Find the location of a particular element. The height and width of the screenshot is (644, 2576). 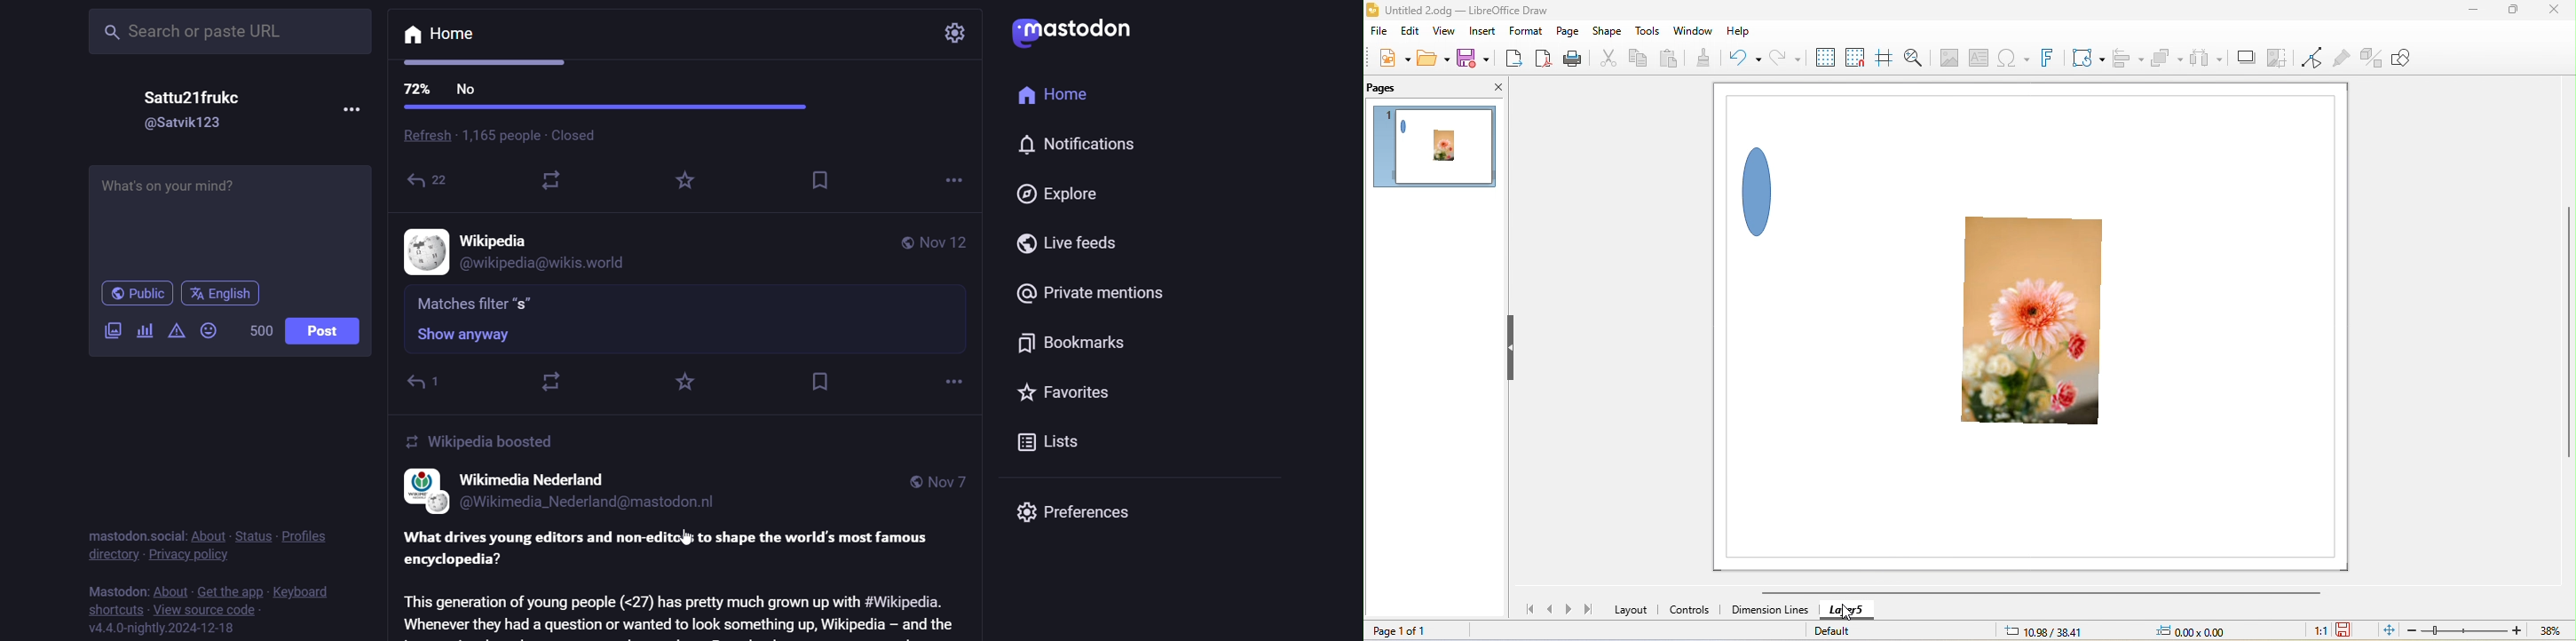

version is located at coordinates (170, 630).